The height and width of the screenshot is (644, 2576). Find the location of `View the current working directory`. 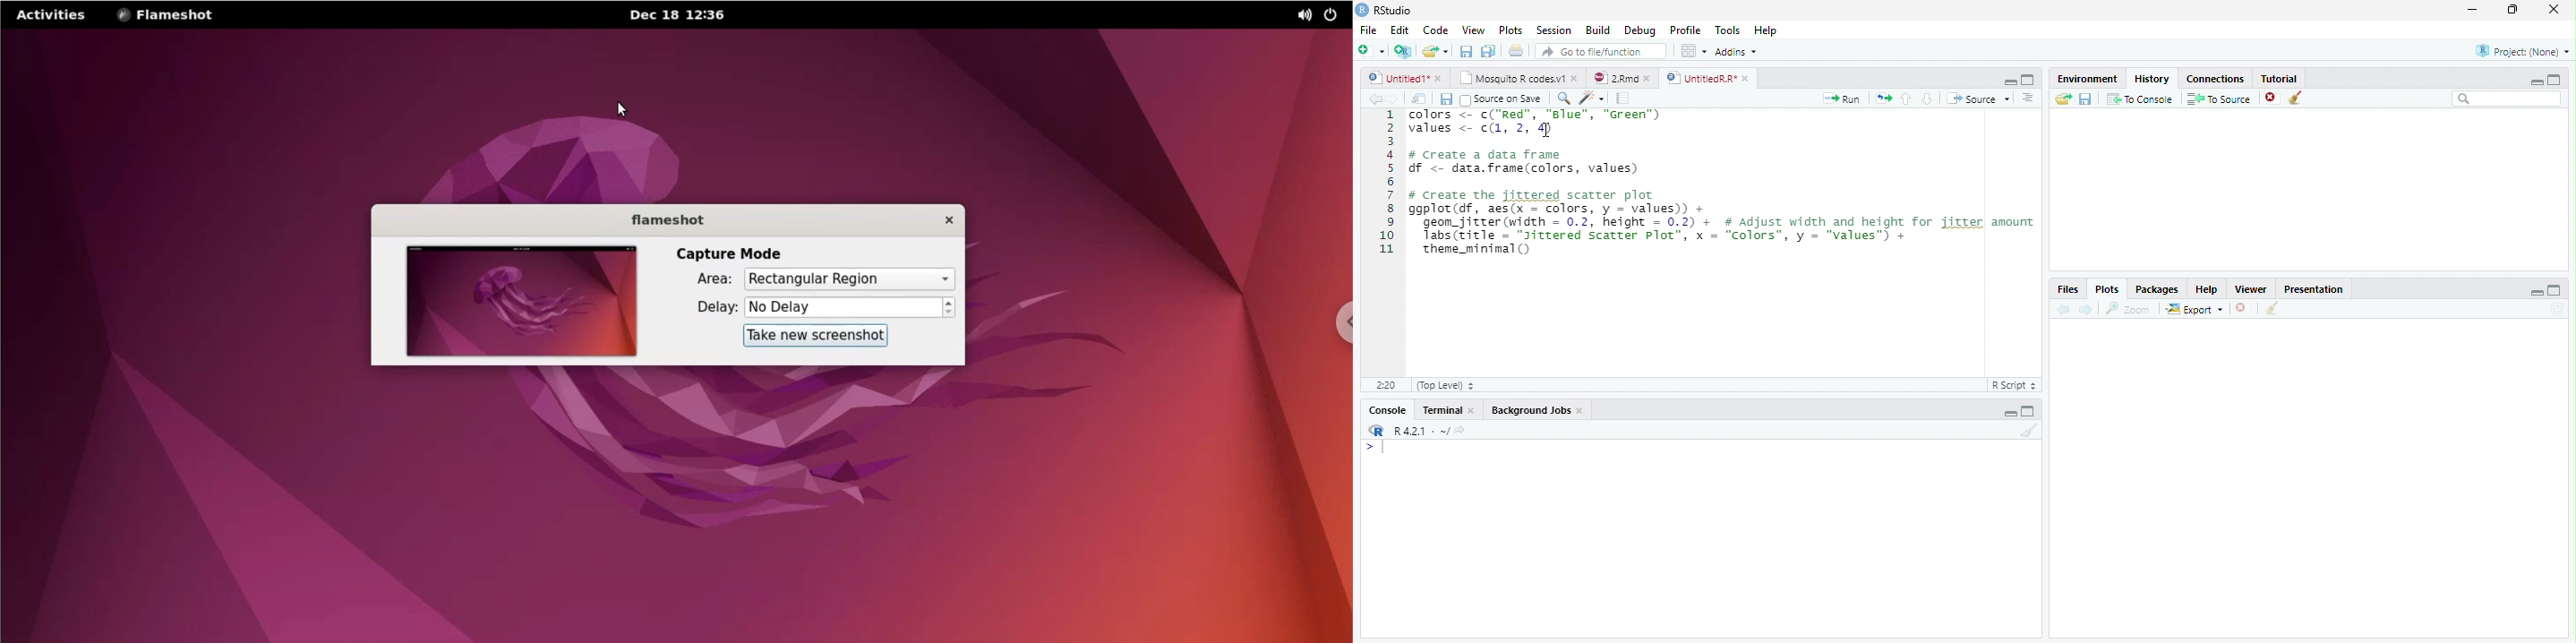

View the current working directory is located at coordinates (1461, 430).